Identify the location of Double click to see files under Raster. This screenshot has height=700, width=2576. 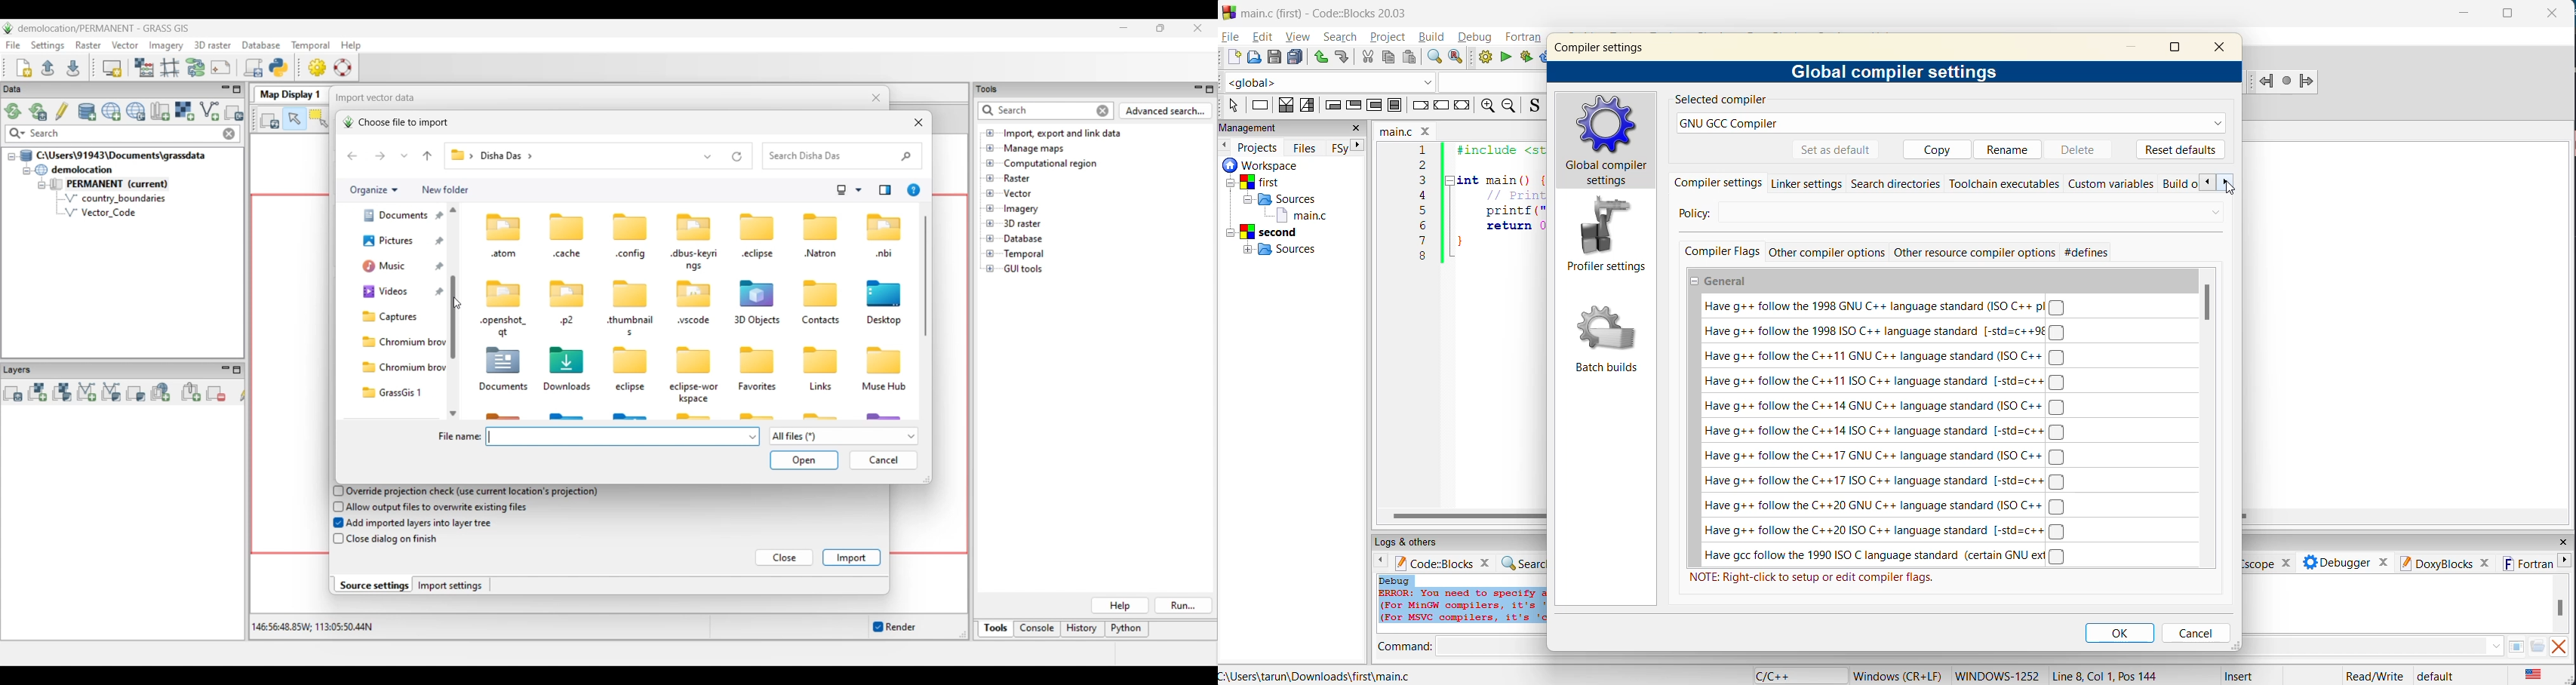
(1017, 178).